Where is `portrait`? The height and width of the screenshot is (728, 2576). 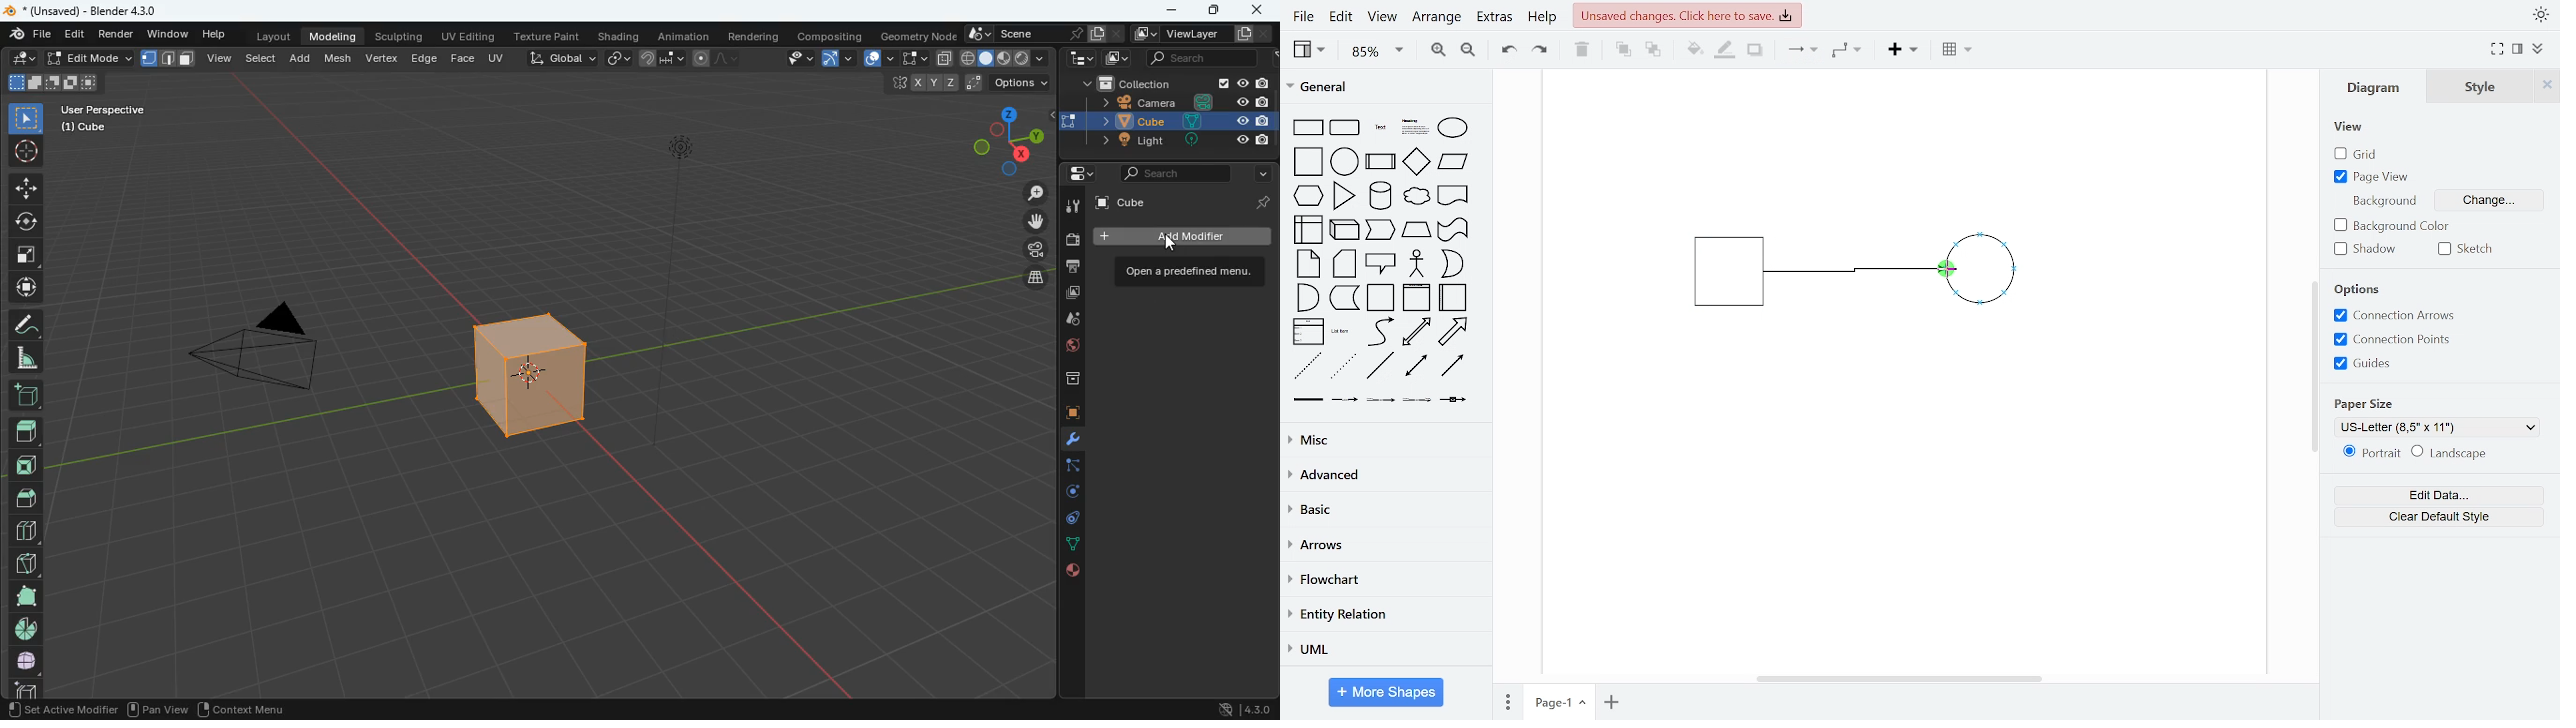
portrait is located at coordinates (2372, 453).